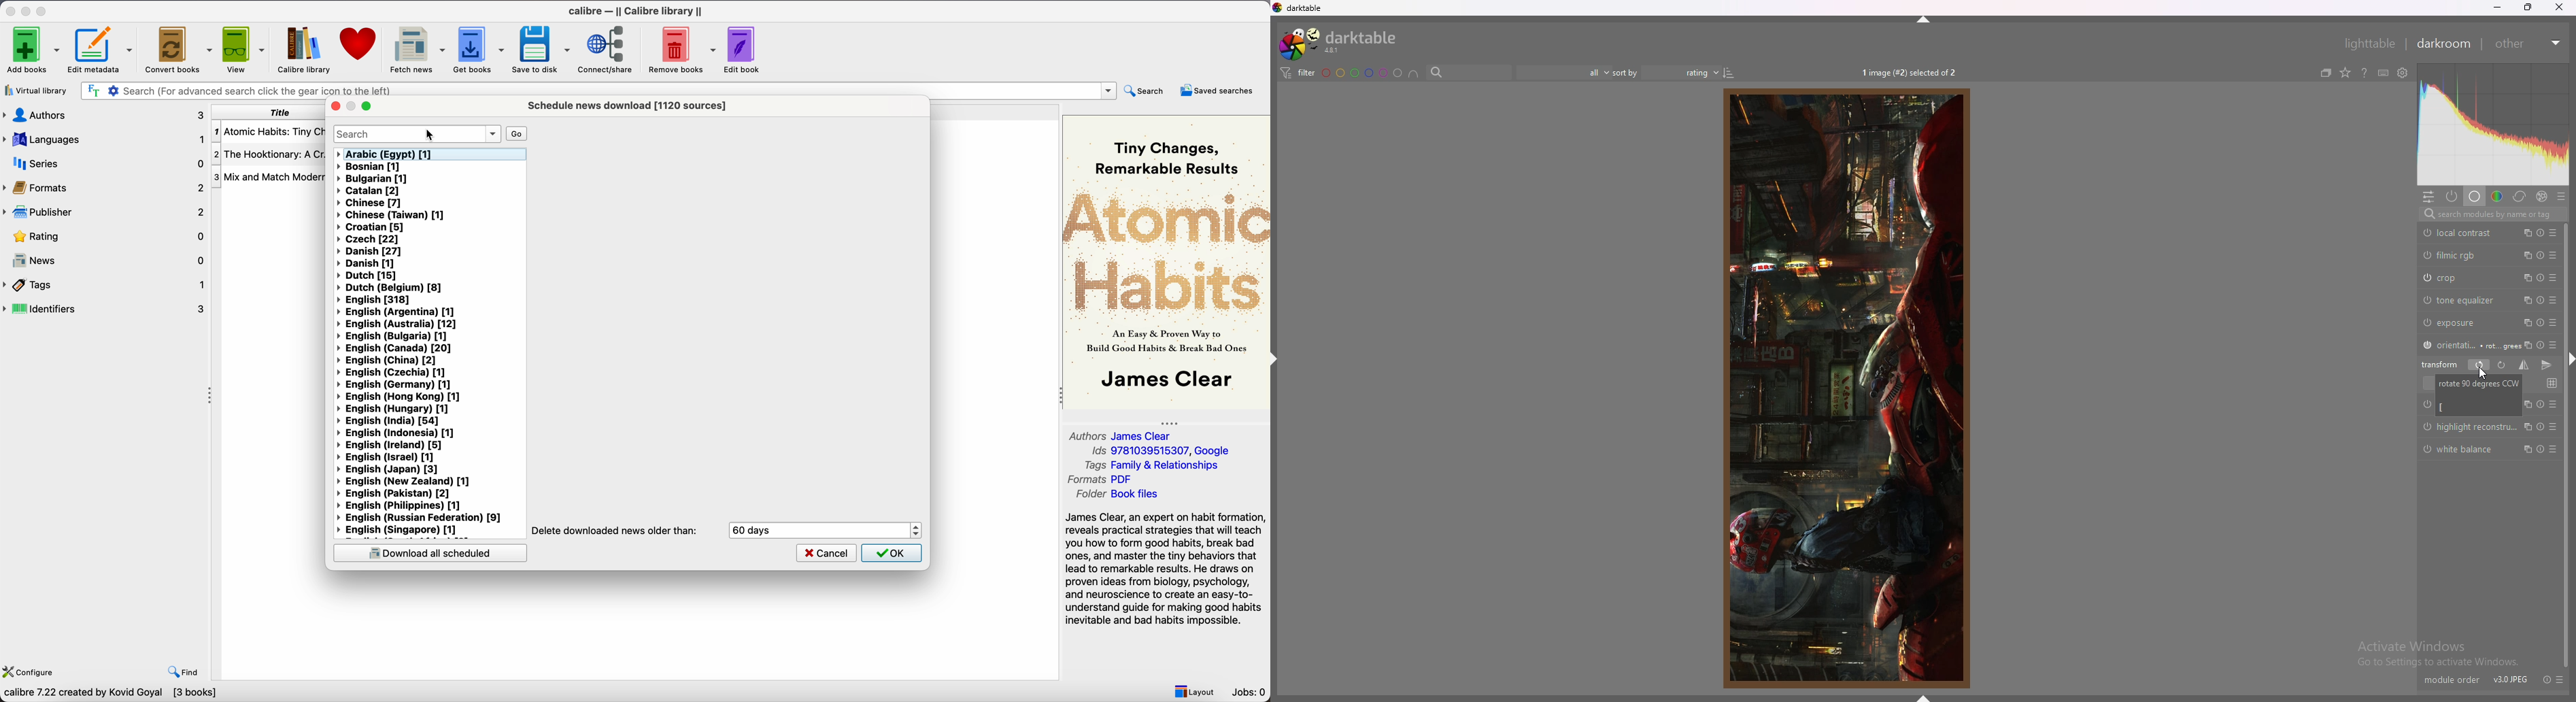 Image resolution: width=2576 pixels, height=728 pixels. Describe the element at coordinates (370, 191) in the screenshot. I see `Catalan [2]` at that location.